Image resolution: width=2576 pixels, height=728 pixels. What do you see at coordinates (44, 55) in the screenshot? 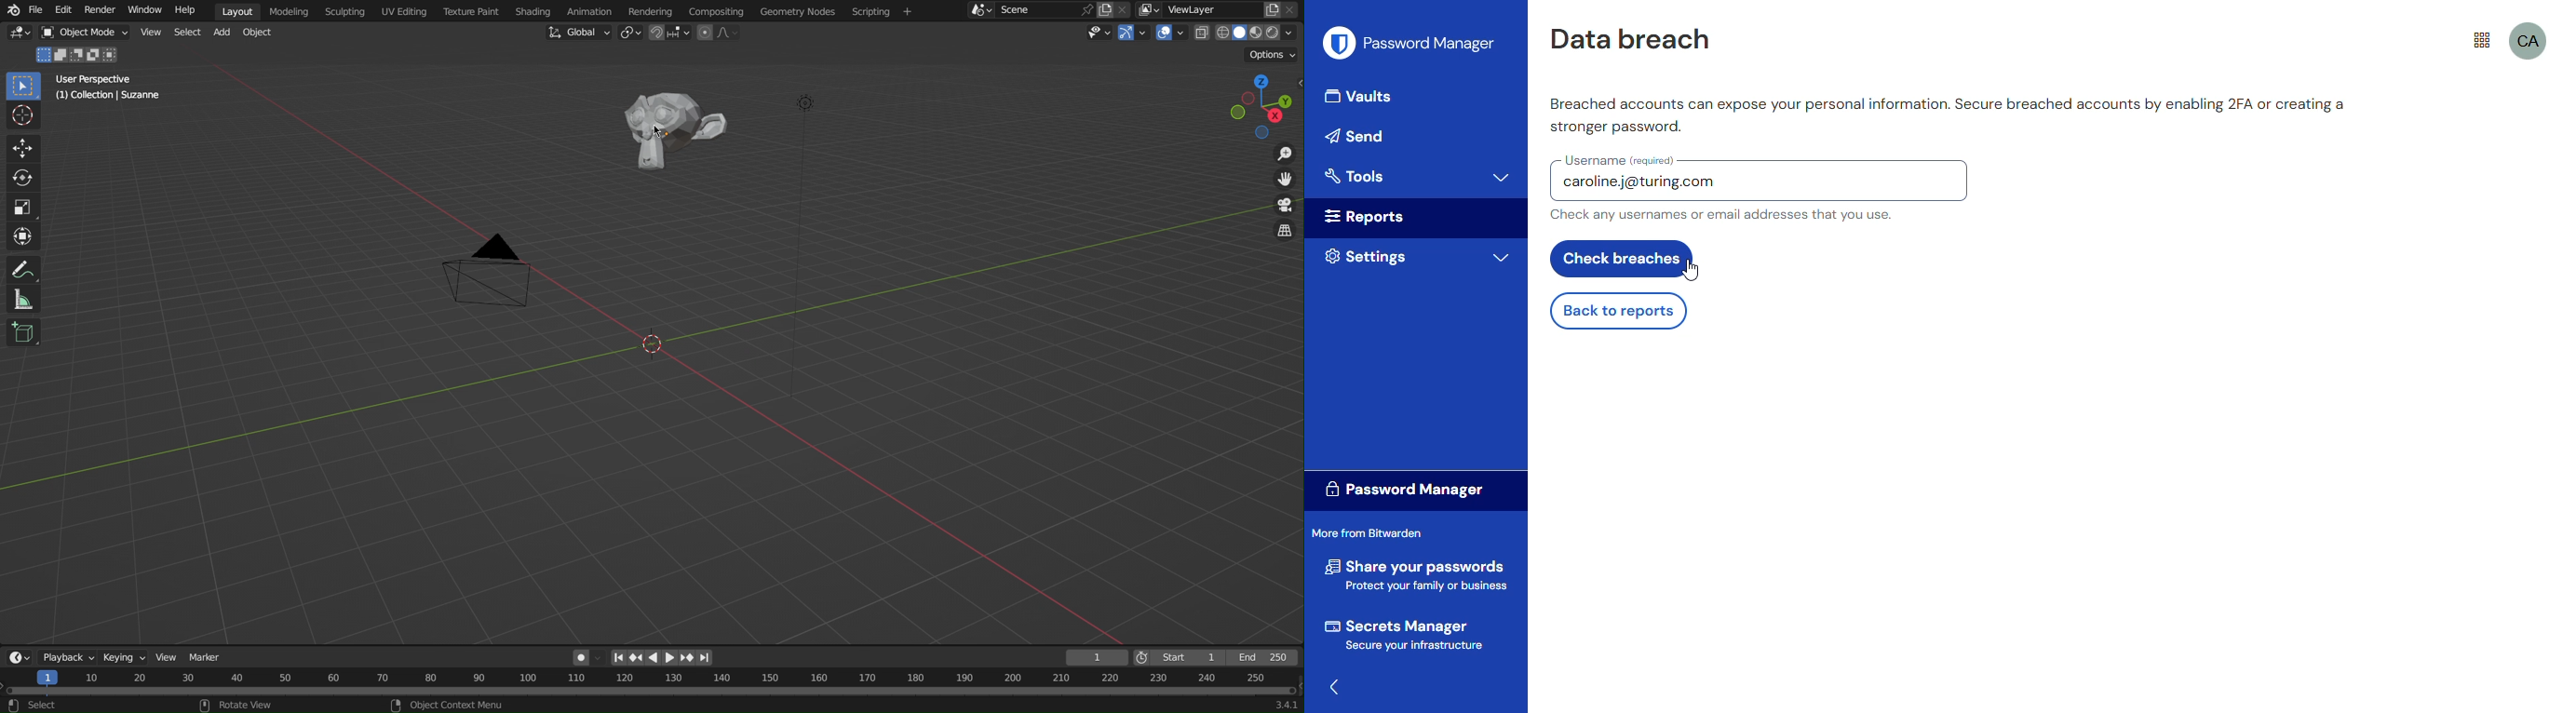
I see `set a new selection` at bounding box center [44, 55].